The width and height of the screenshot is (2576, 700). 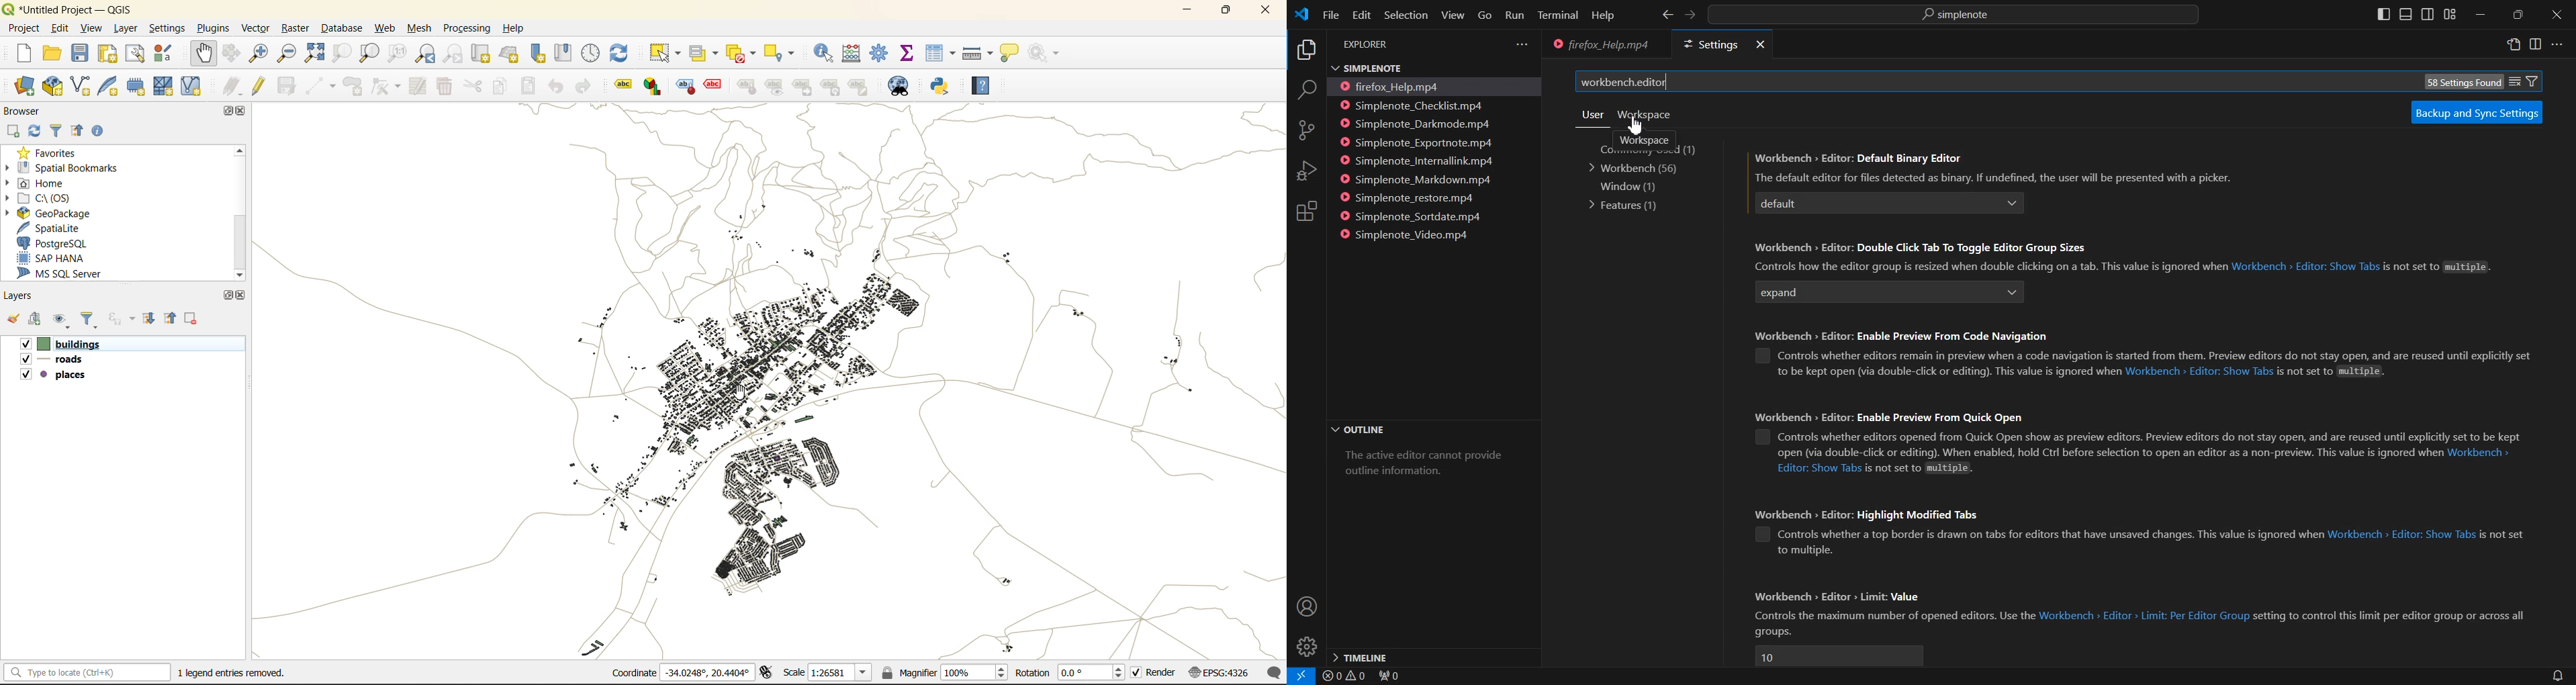 What do you see at coordinates (2533, 81) in the screenshot?
I see `Filter setting` at bounding box center [2533, 81].